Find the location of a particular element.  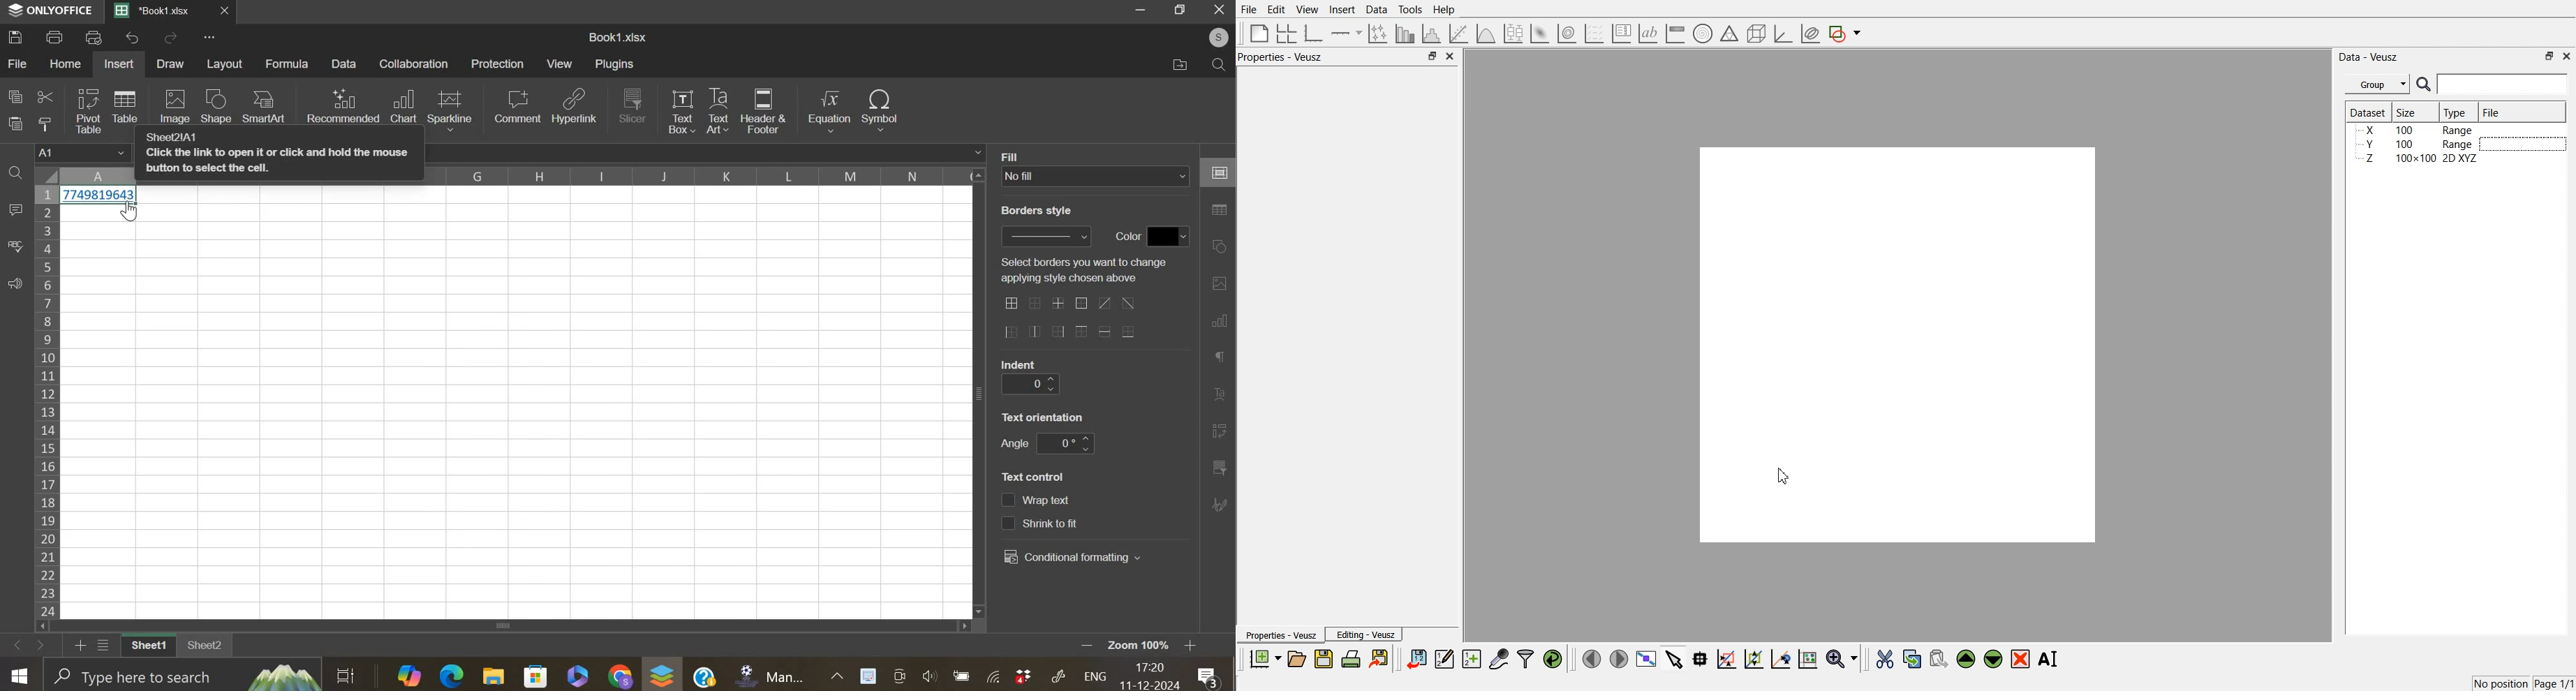

text box is located at coordinates (681, 111).